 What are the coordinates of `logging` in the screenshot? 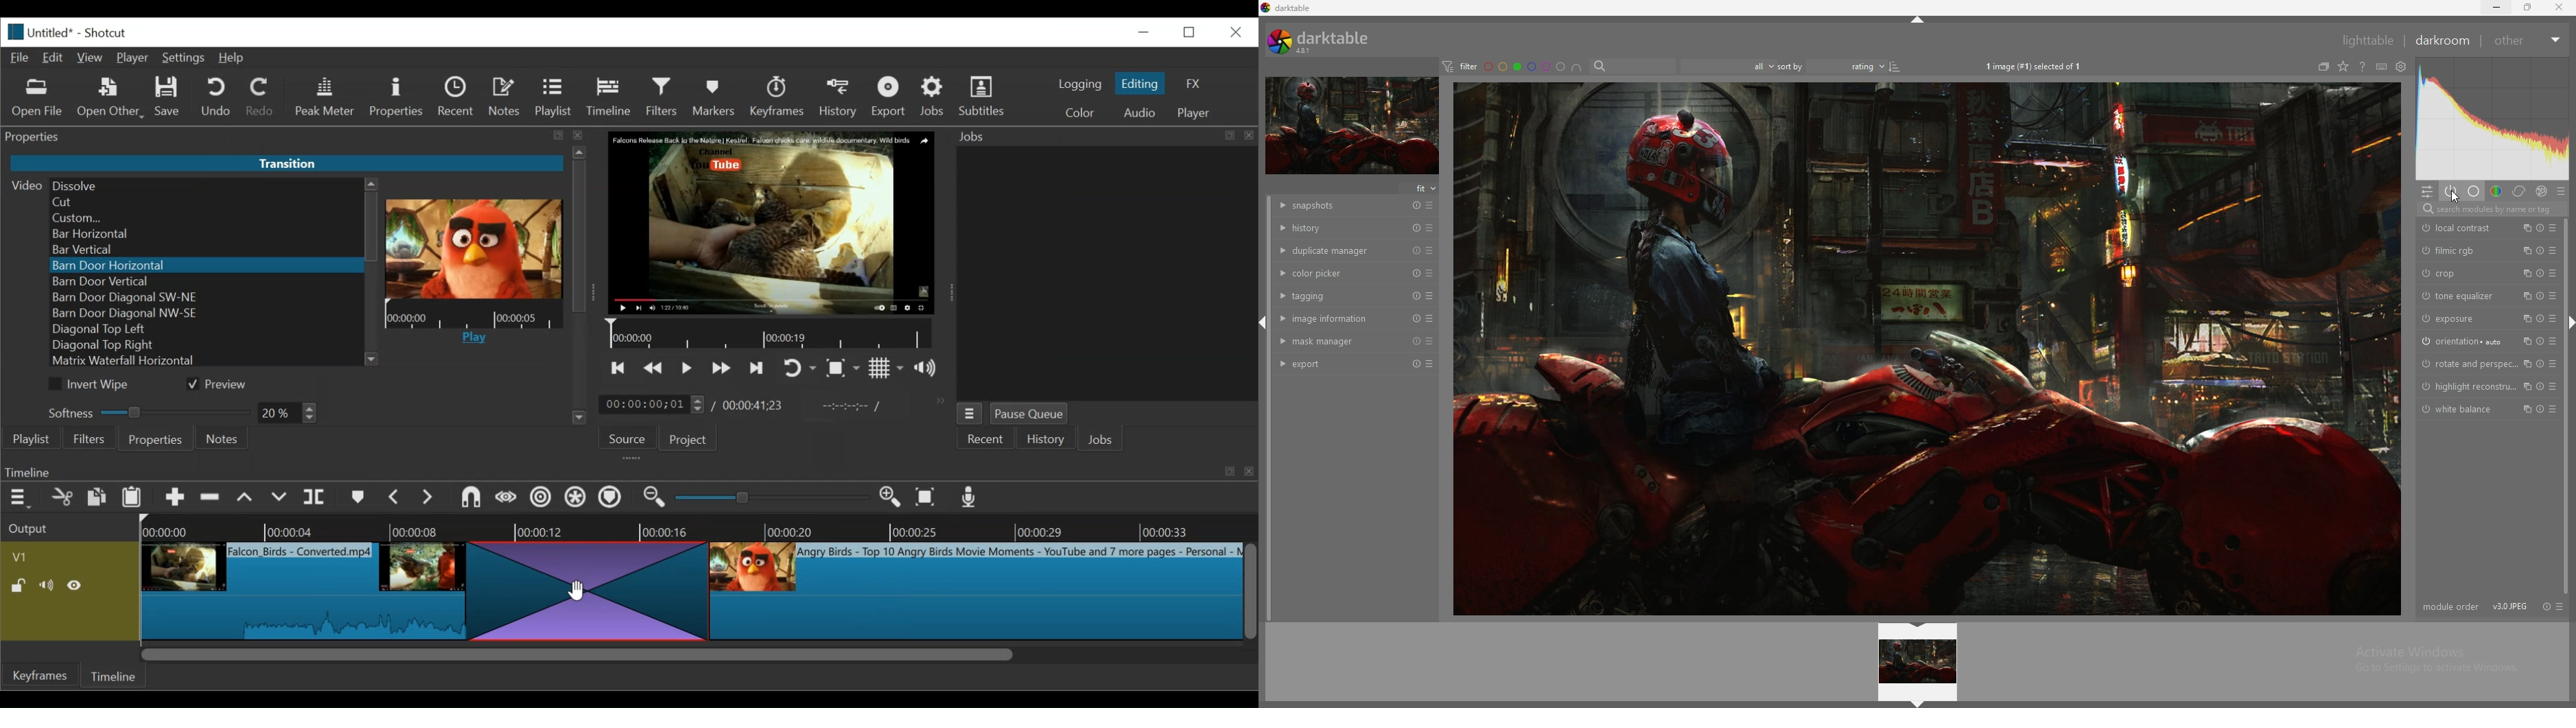 It's located at (1081, 85).